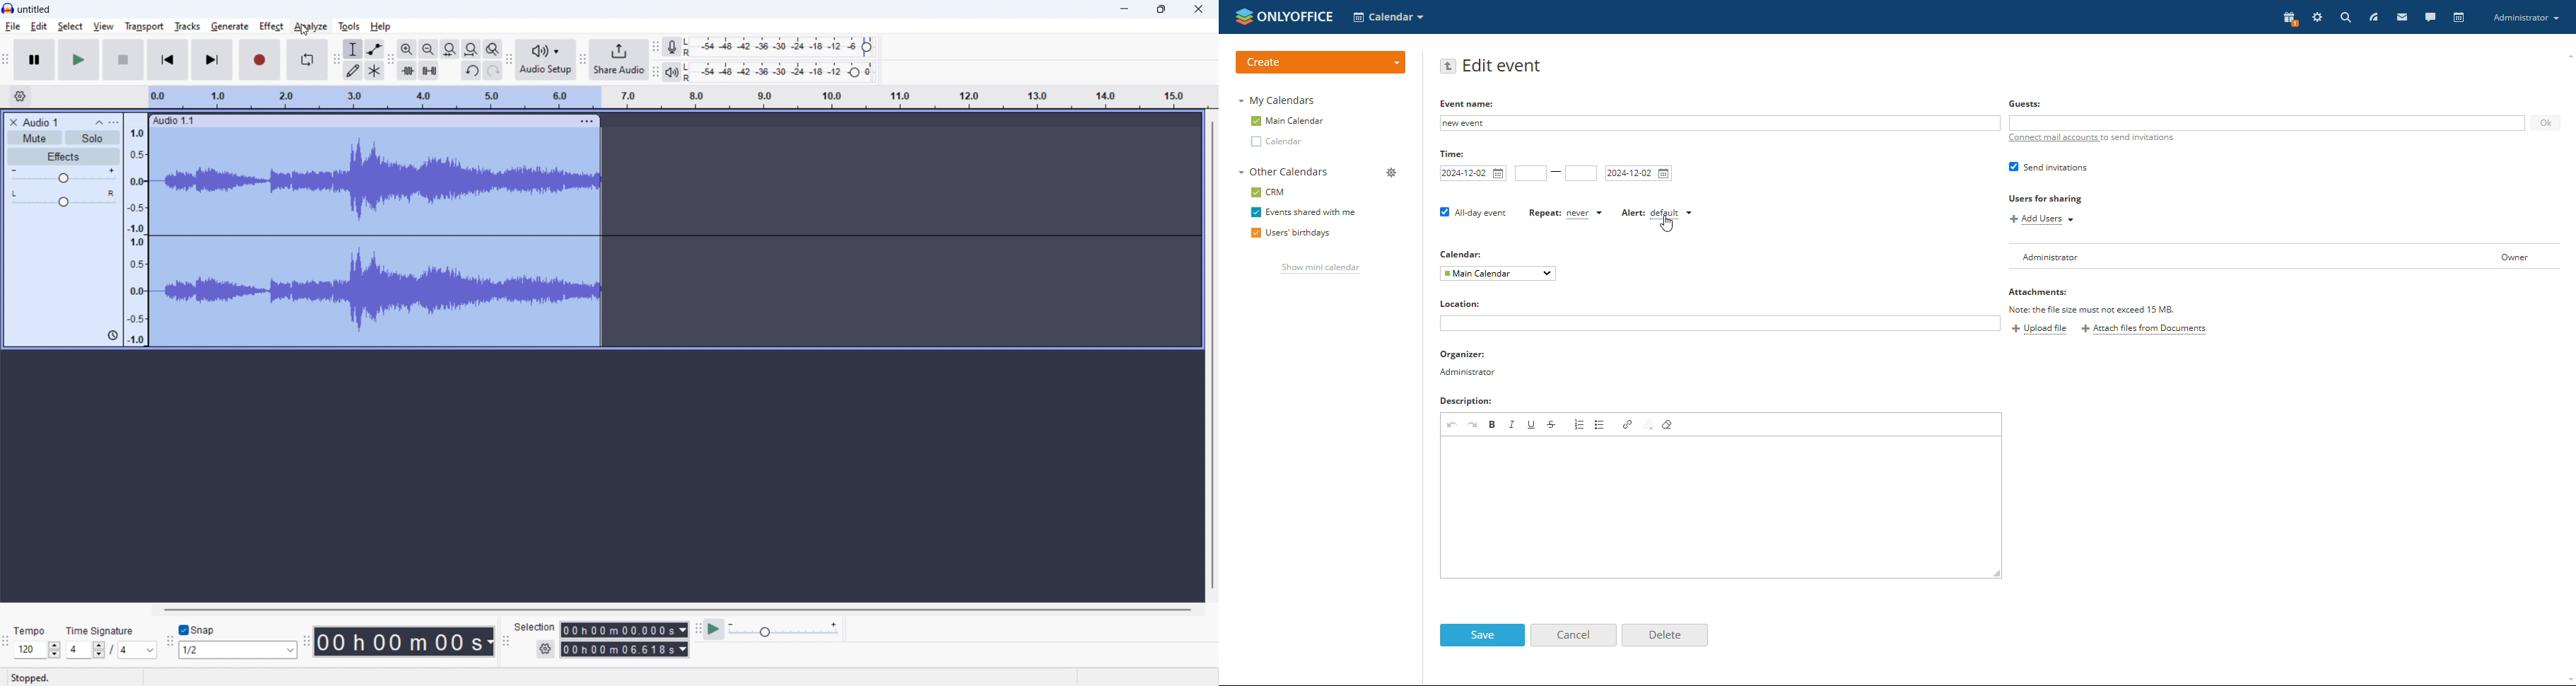 This screenshot has height=700, width=2576. What do you see at coordinates (1161, 10) in the screenshot?
I see `maximize` at bounding box center [1161, 10].